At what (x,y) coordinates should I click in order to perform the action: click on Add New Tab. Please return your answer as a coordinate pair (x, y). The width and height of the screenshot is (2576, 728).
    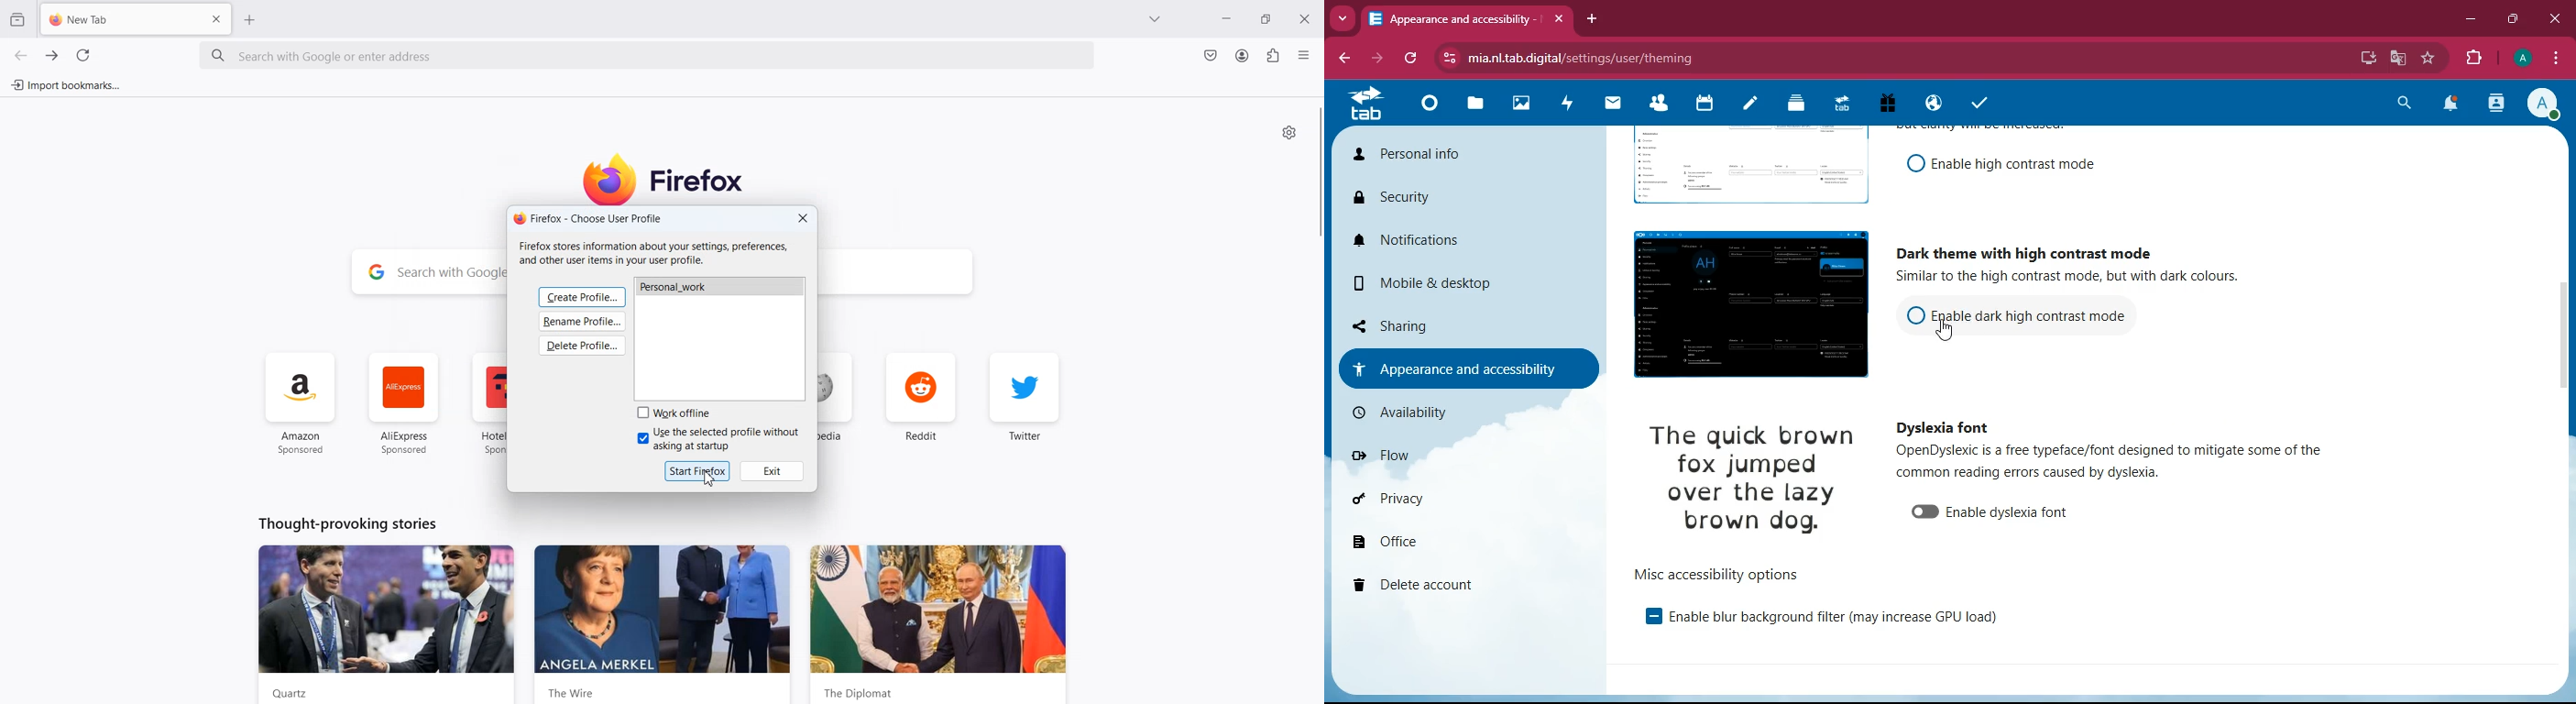
    Looking at the image, I should click on (250, 19).